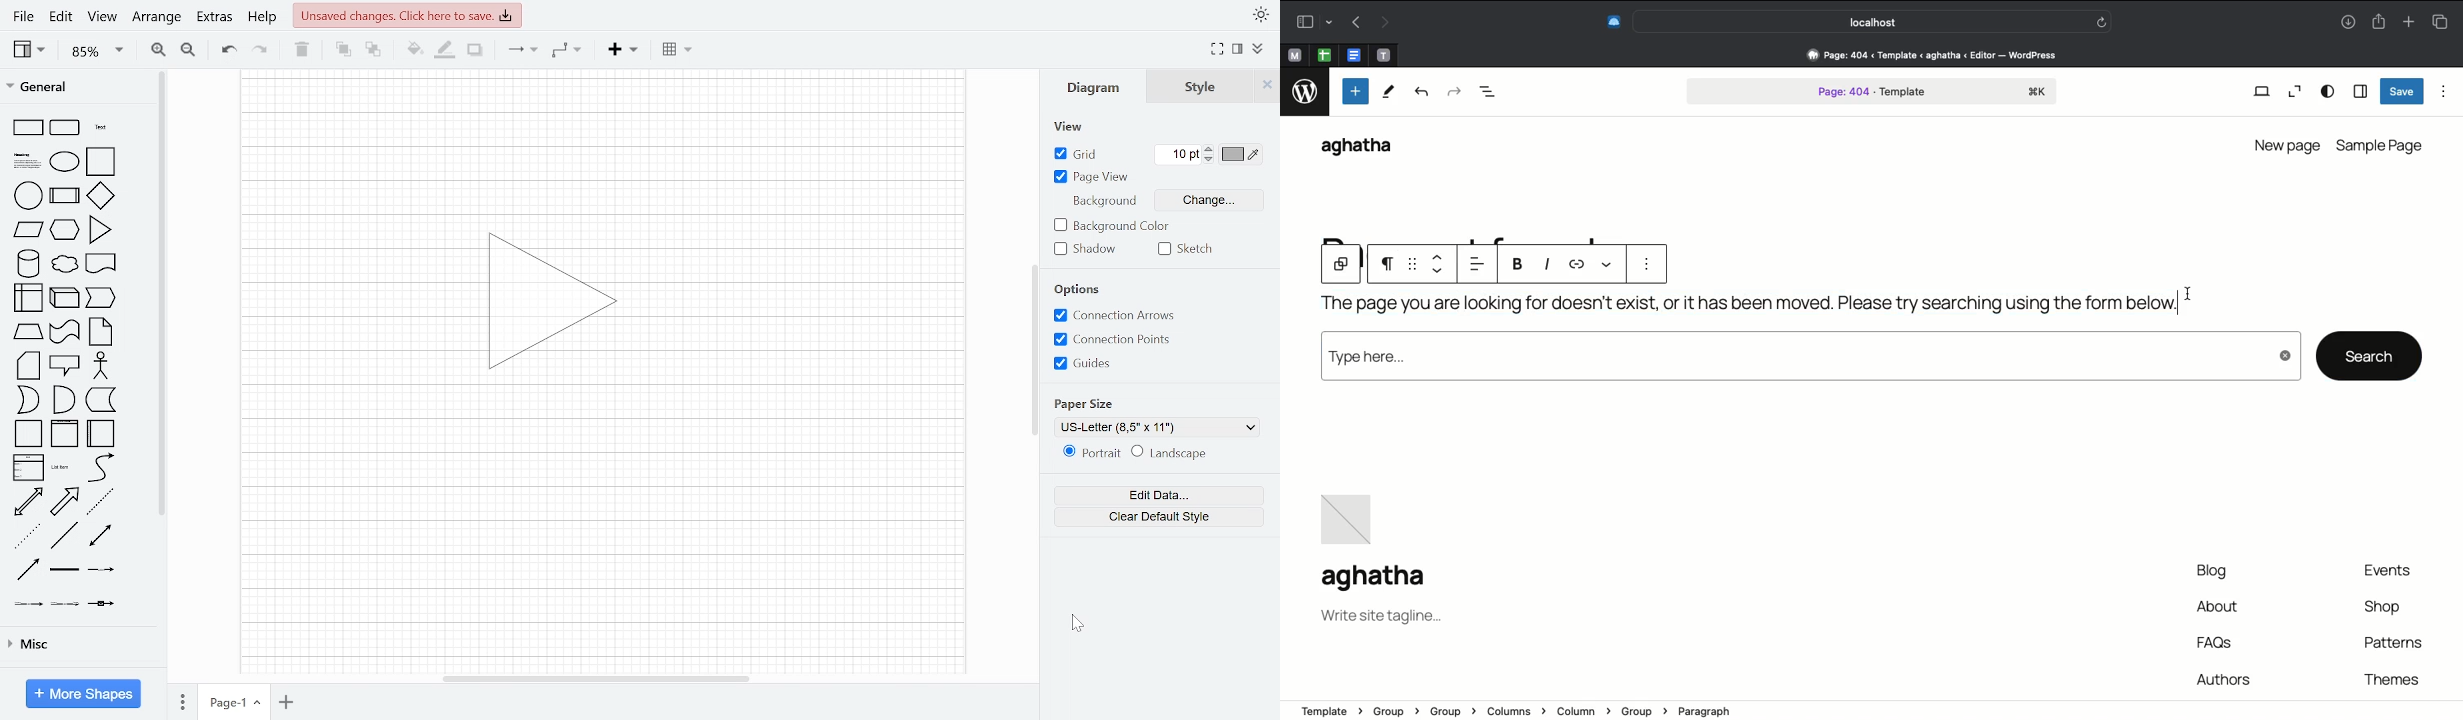 The image size is (2464, 728). What do you see at coordinates (552, 301) in the screenshot?
I see `Triangle shape` at bounding box center [552, 301].